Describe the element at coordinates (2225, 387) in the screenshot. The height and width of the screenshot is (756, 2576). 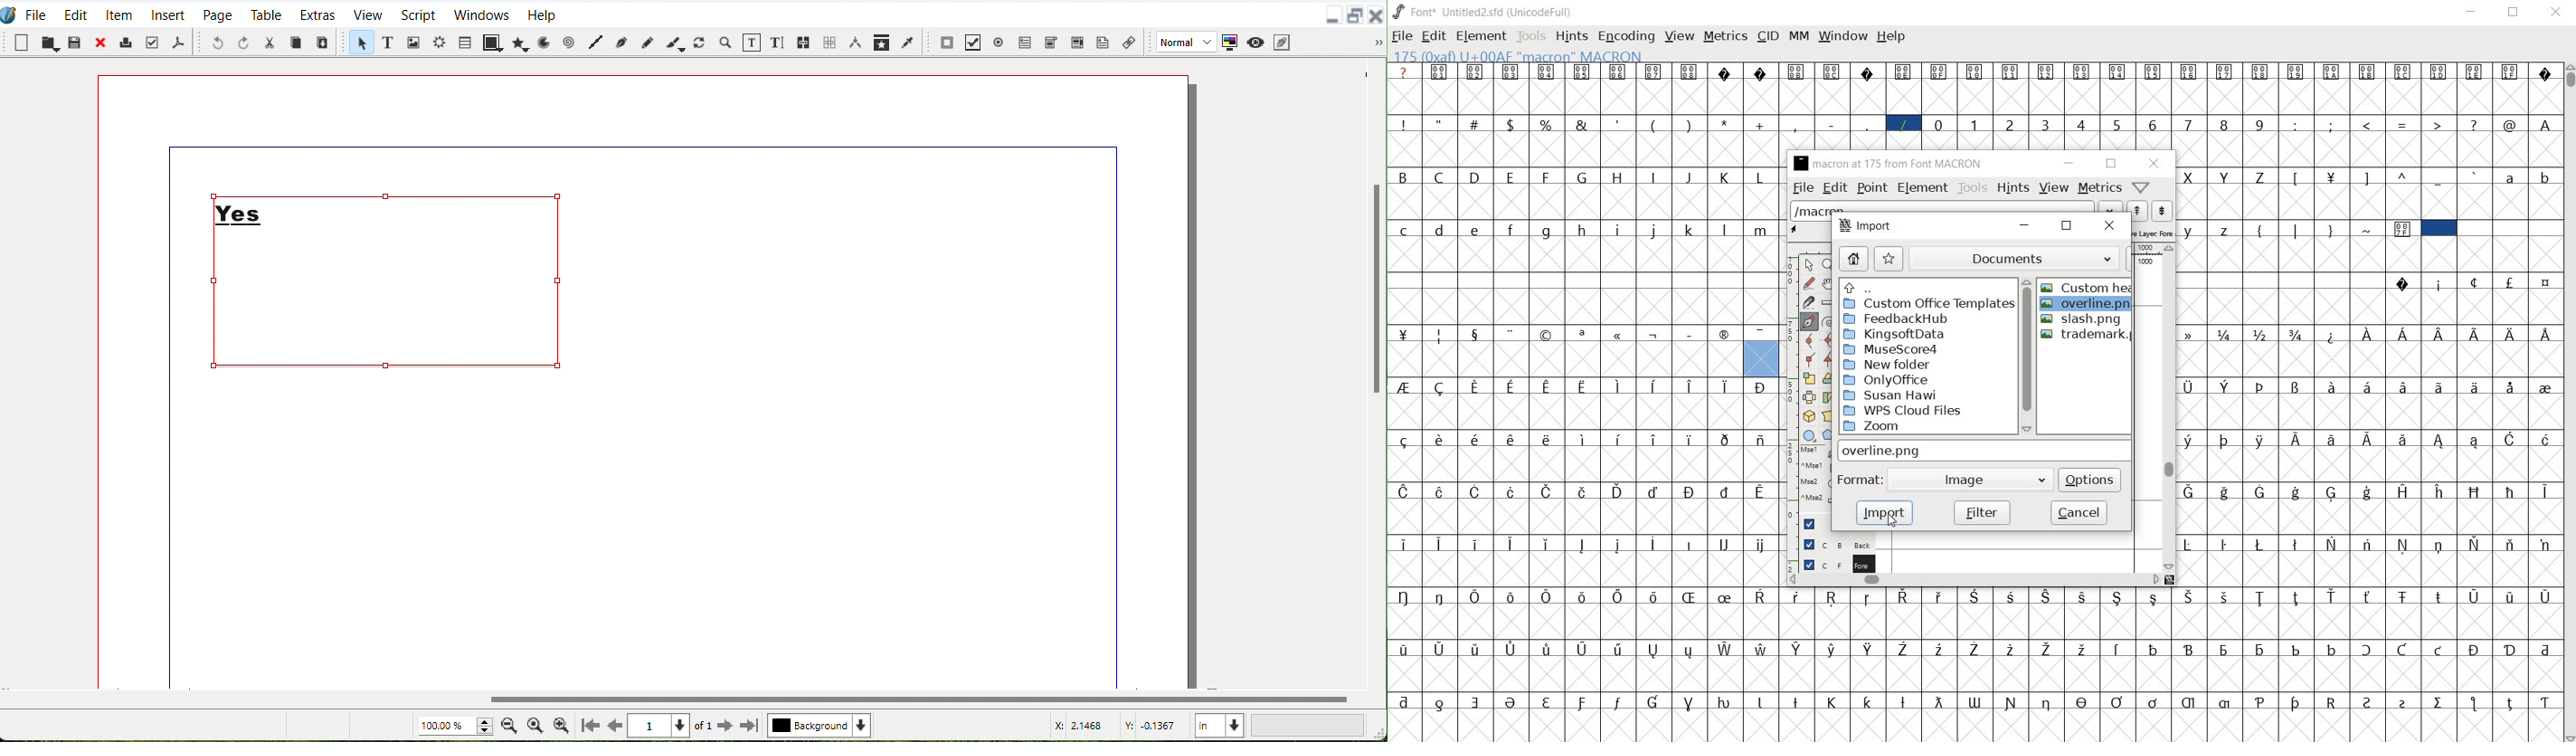
I see `Symbol` at that location.